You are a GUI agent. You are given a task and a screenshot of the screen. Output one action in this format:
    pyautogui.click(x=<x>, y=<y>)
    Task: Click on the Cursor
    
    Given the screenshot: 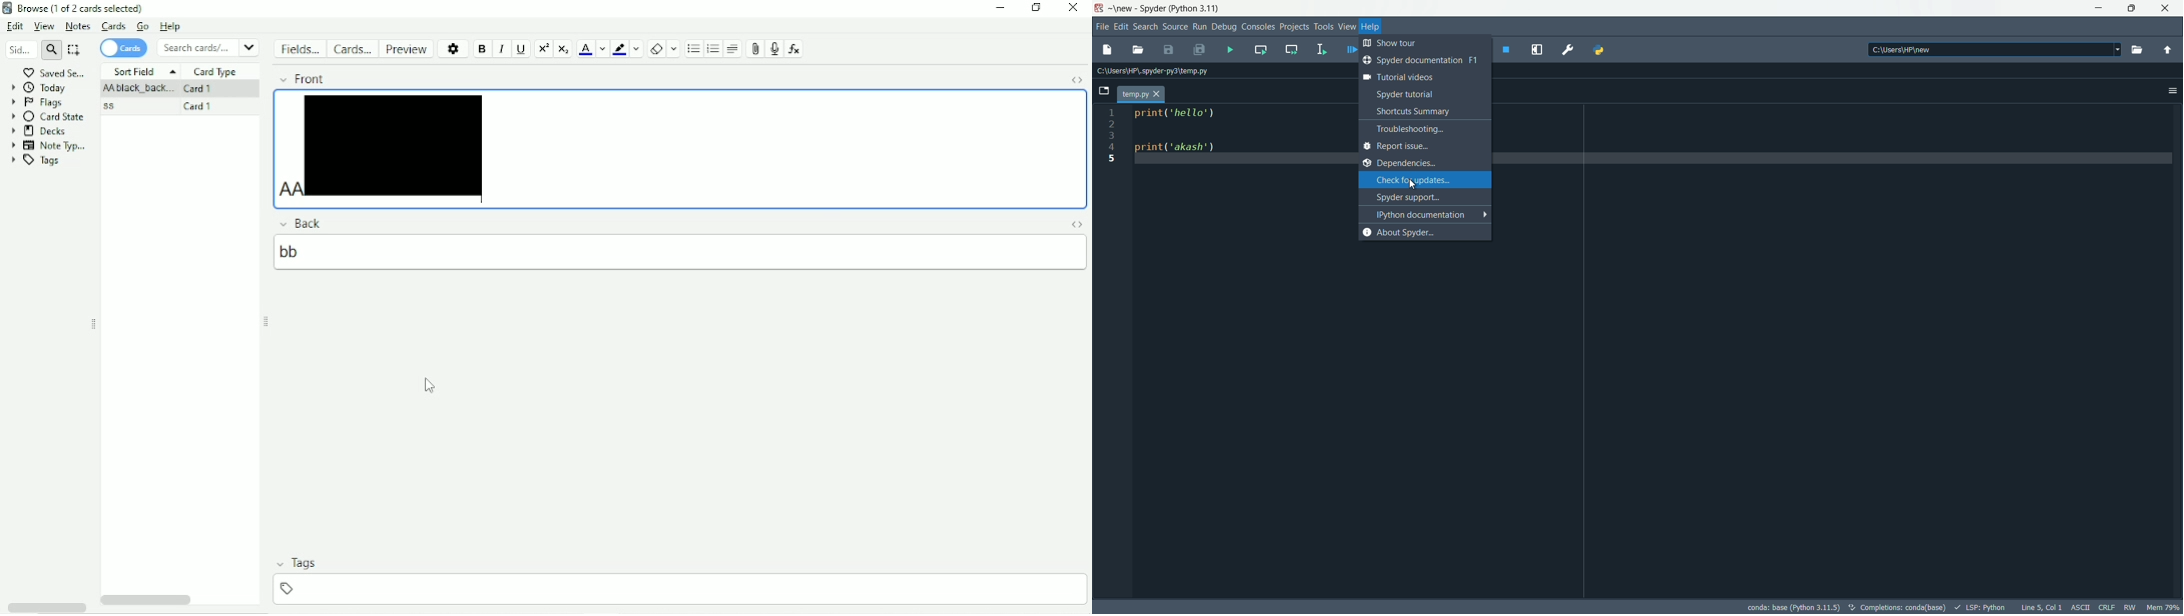 What is the action you would take?
    pyautogui.click(x=1412, y=185)
    